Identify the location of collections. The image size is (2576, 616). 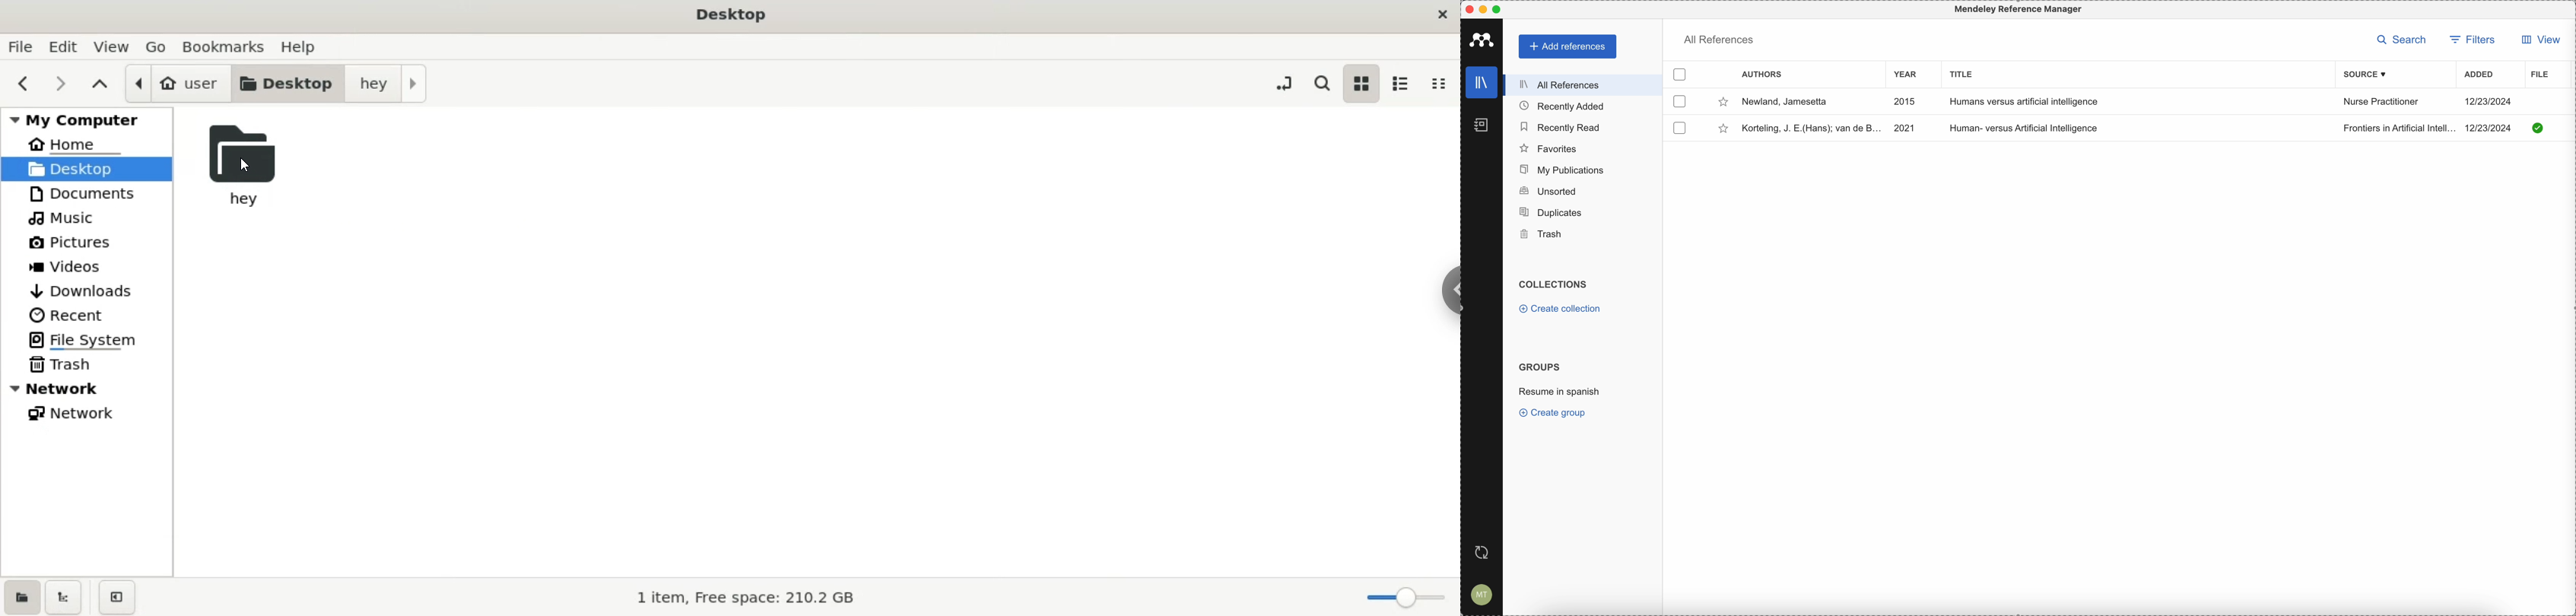
(1554, 285).